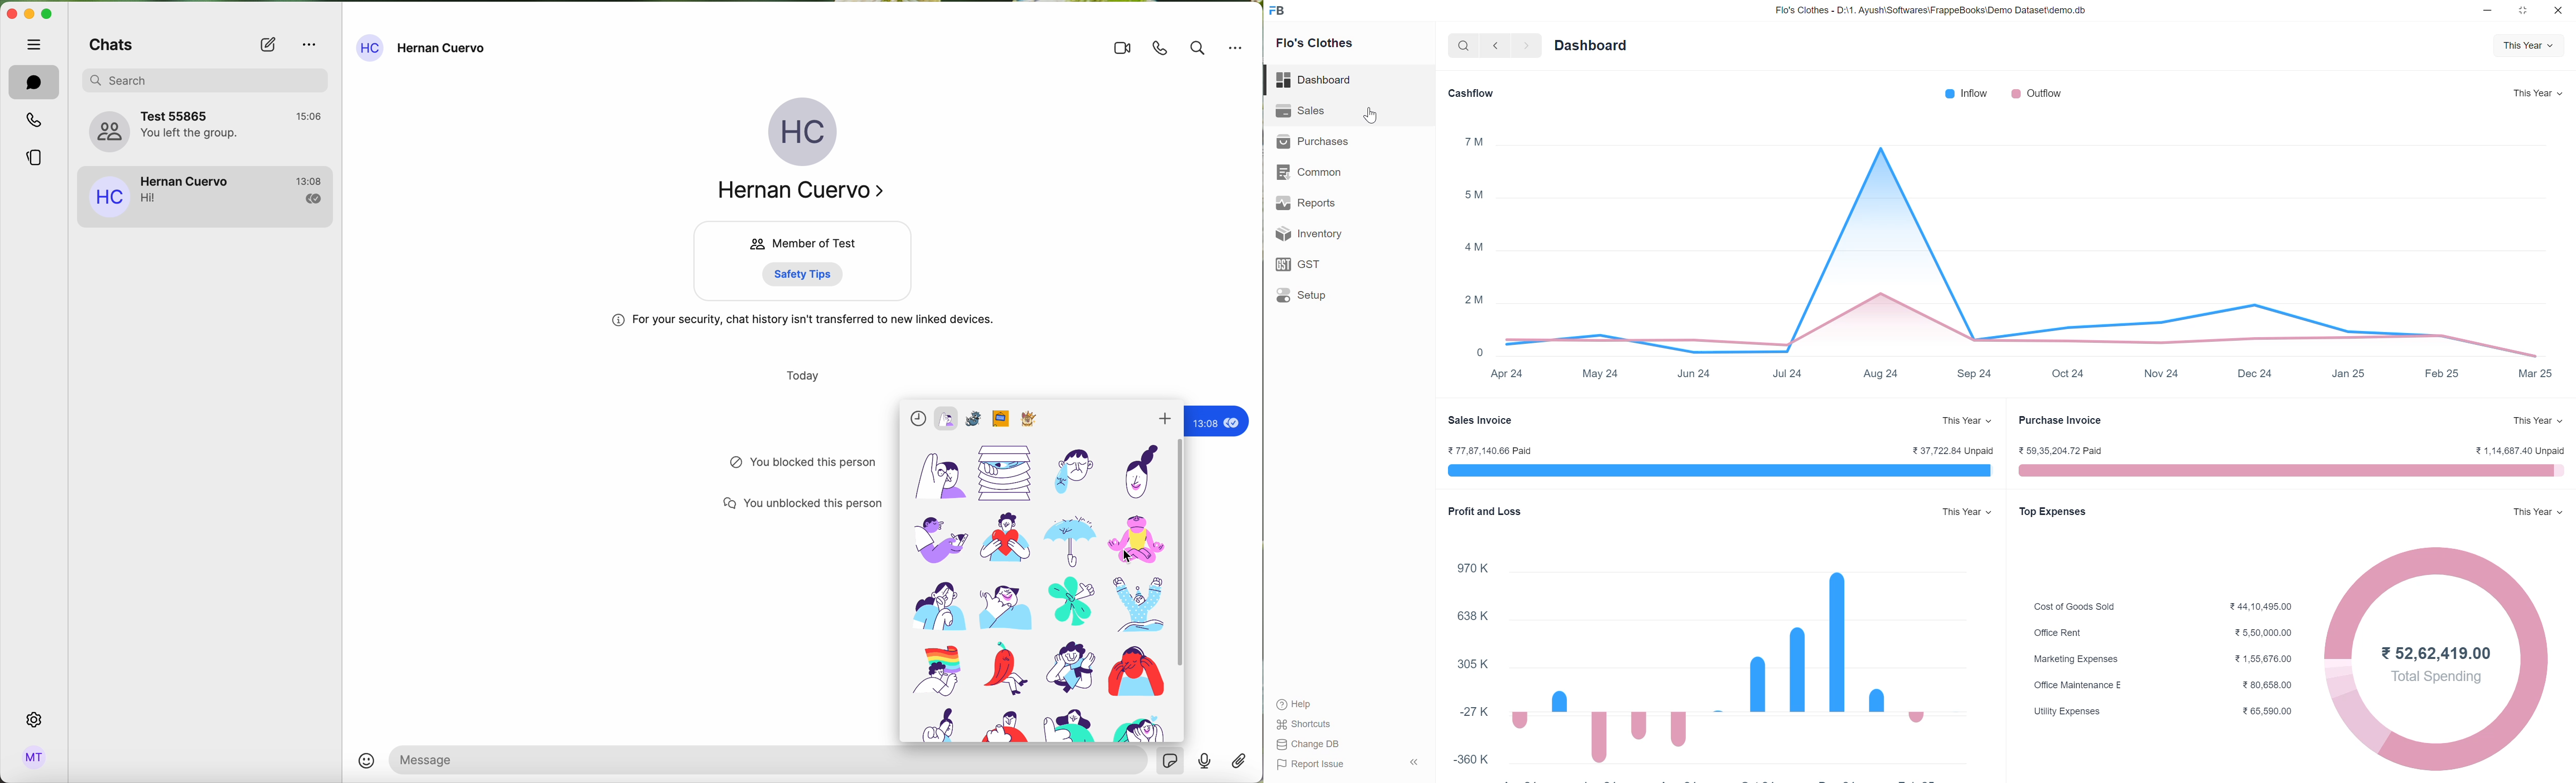 This screenshot has height=784, width=2576. Describe the element at coordinates (2057, 421) in the screenshot. I see `Purchase Invoice` at that location.